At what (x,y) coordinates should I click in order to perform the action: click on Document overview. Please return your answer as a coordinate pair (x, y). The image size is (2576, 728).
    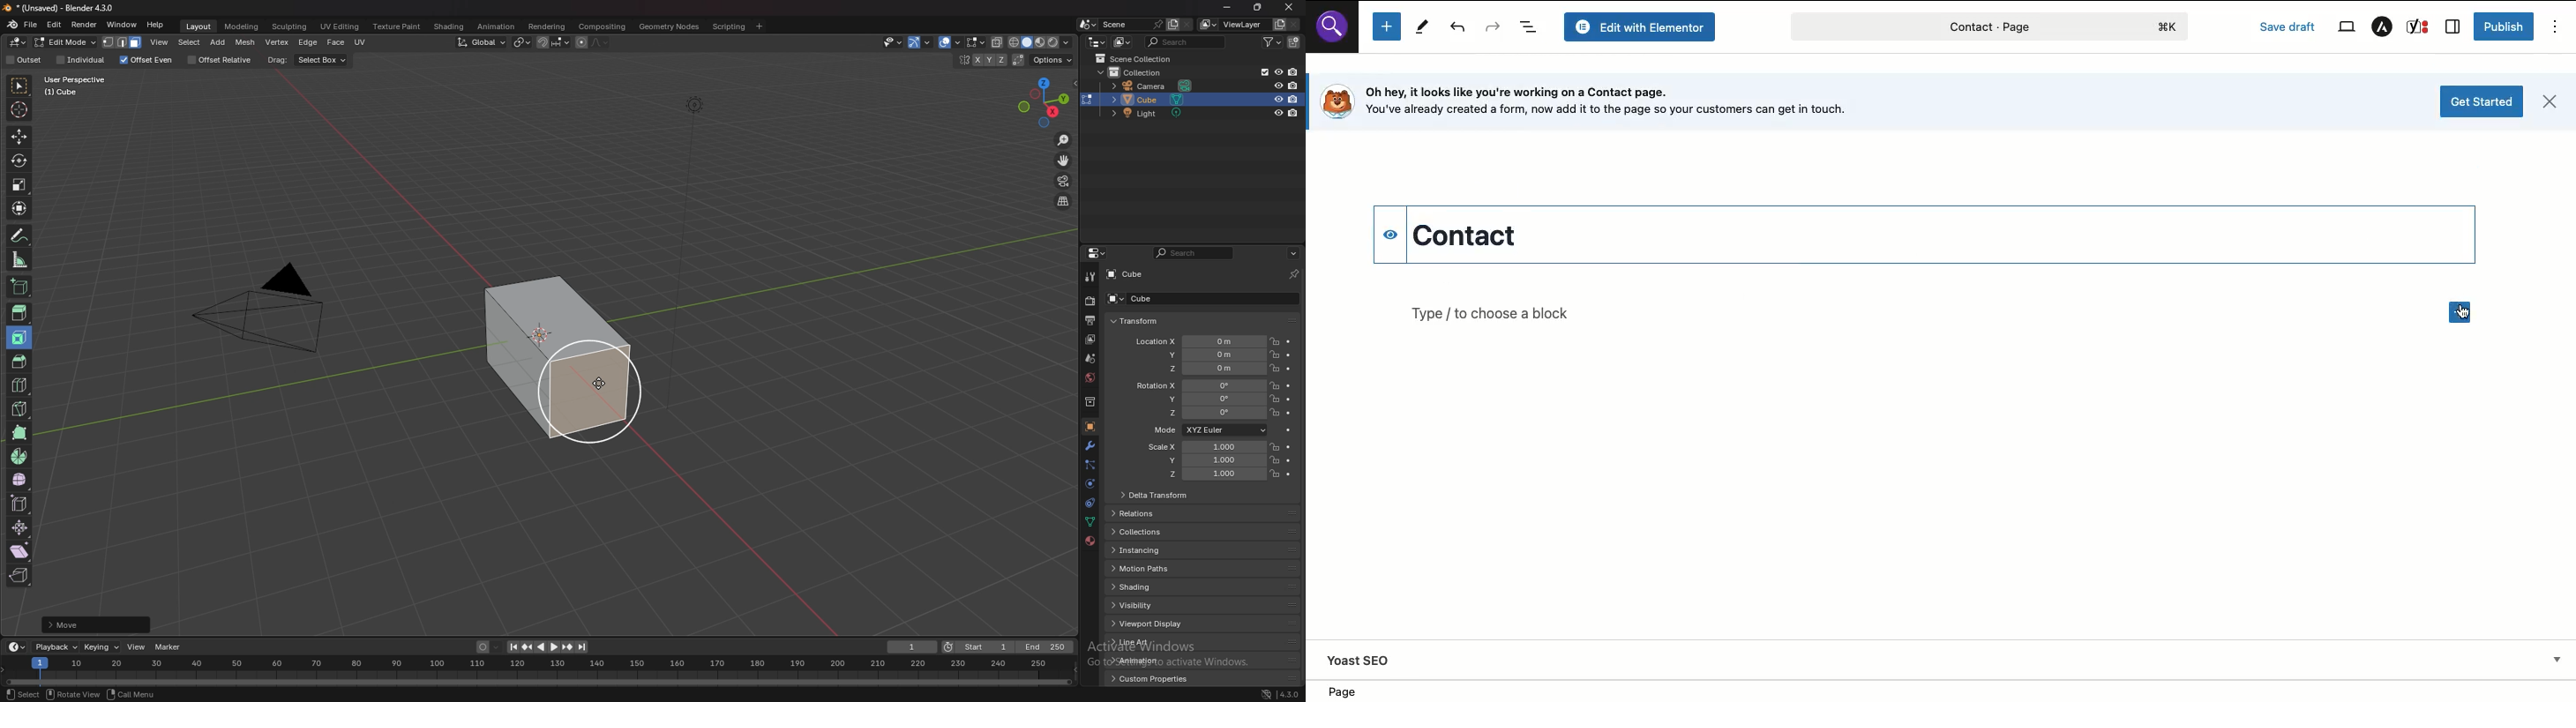
    Looking at the image, I should click on (1531, 27).